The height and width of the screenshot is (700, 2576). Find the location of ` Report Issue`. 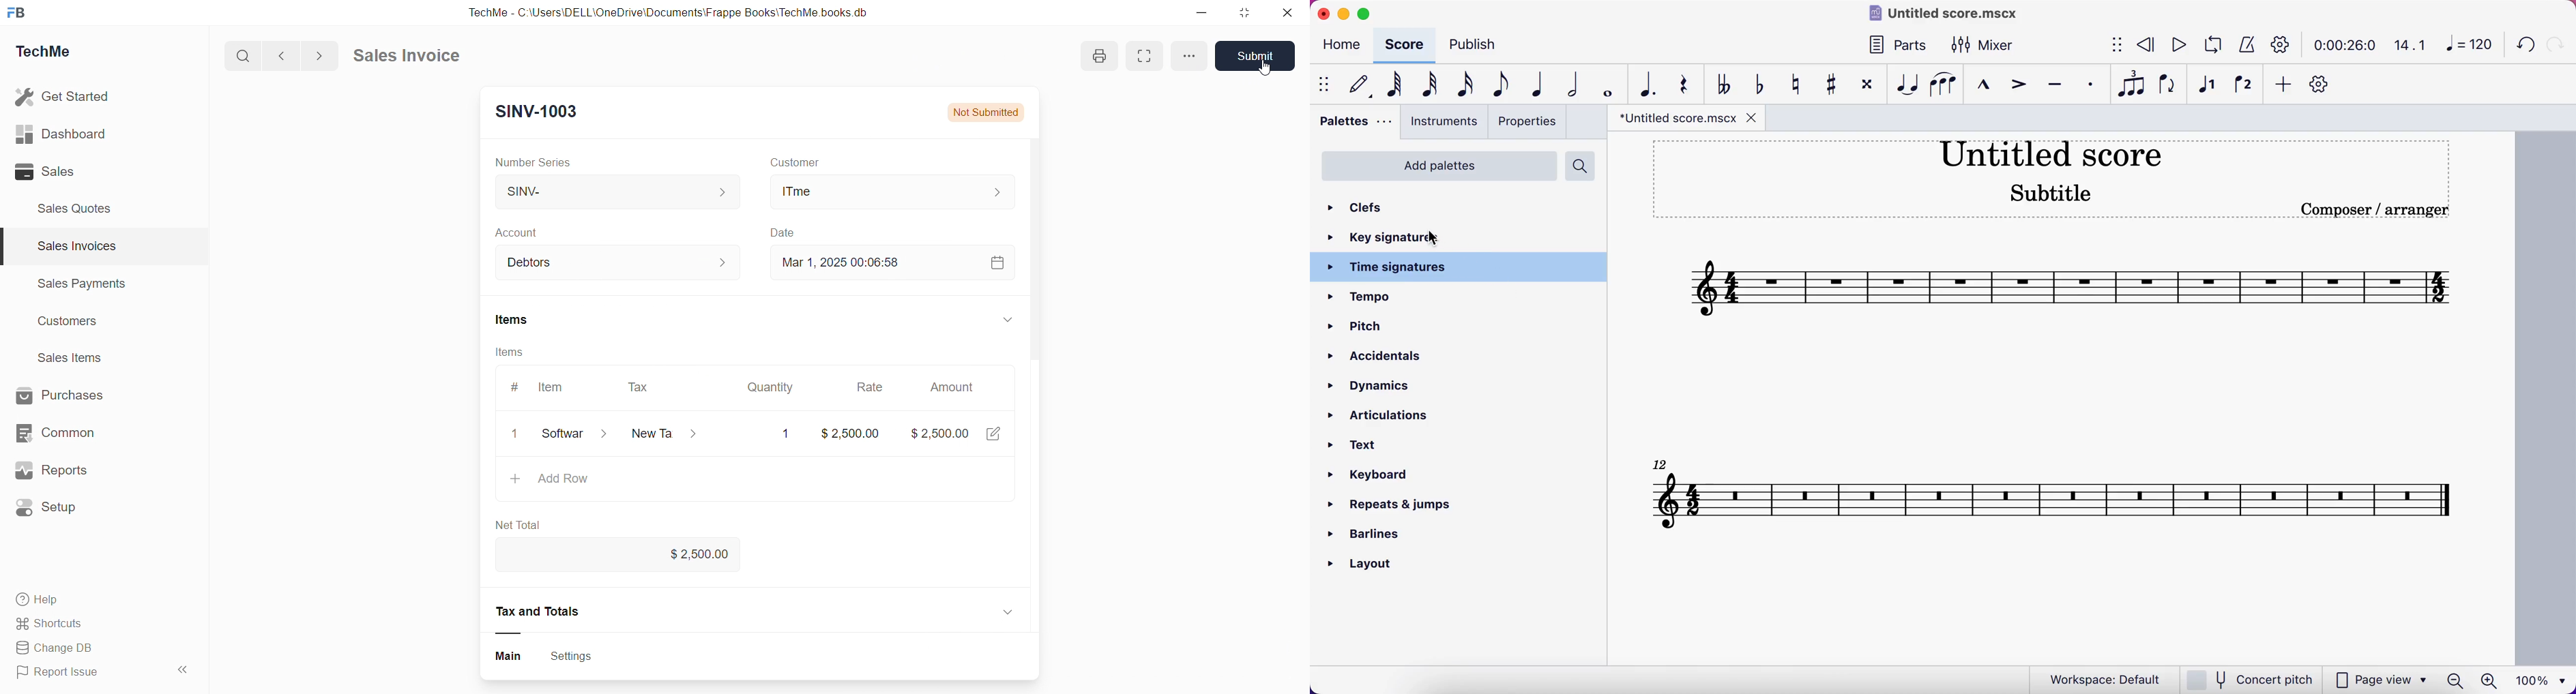

 Report Issue is located at coordinates (63, 674).